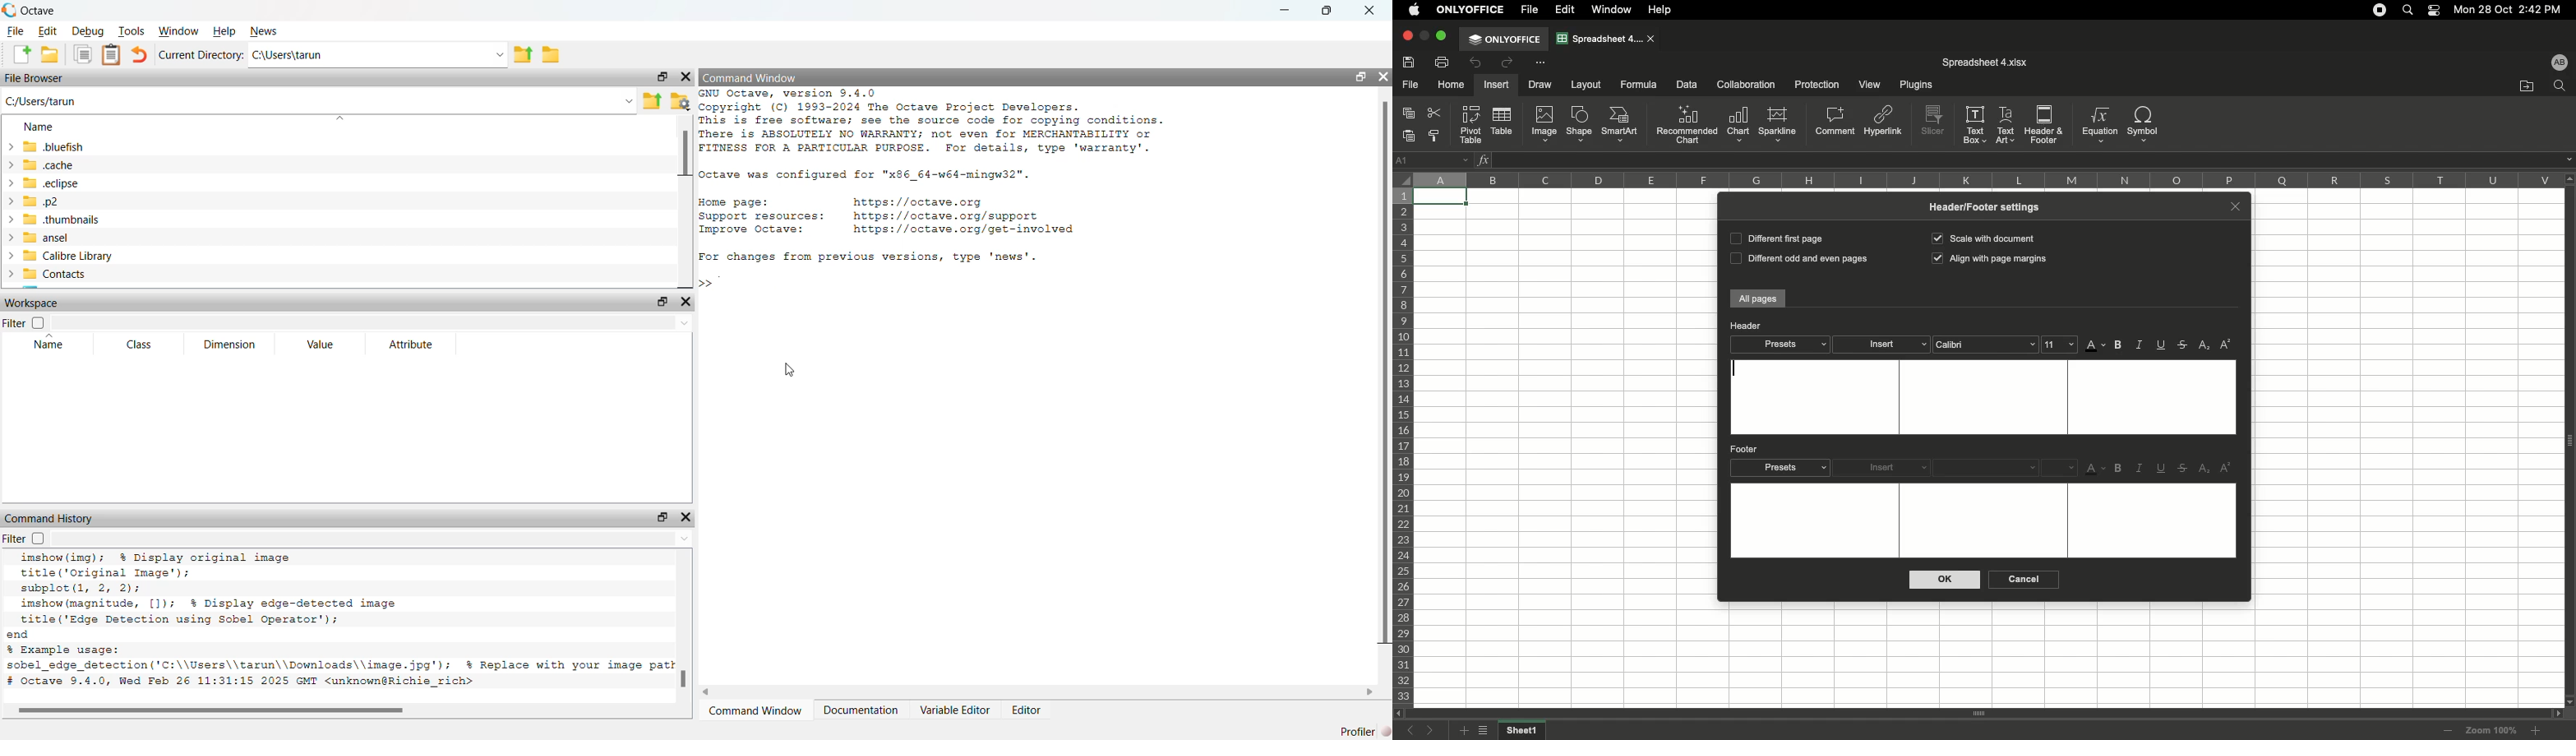 This screenshot has height=756, width=2576. What do you see at coordinates (1622, 125) in the screenshot?
I see `SmartArt` at bounding box center [1622, 125].